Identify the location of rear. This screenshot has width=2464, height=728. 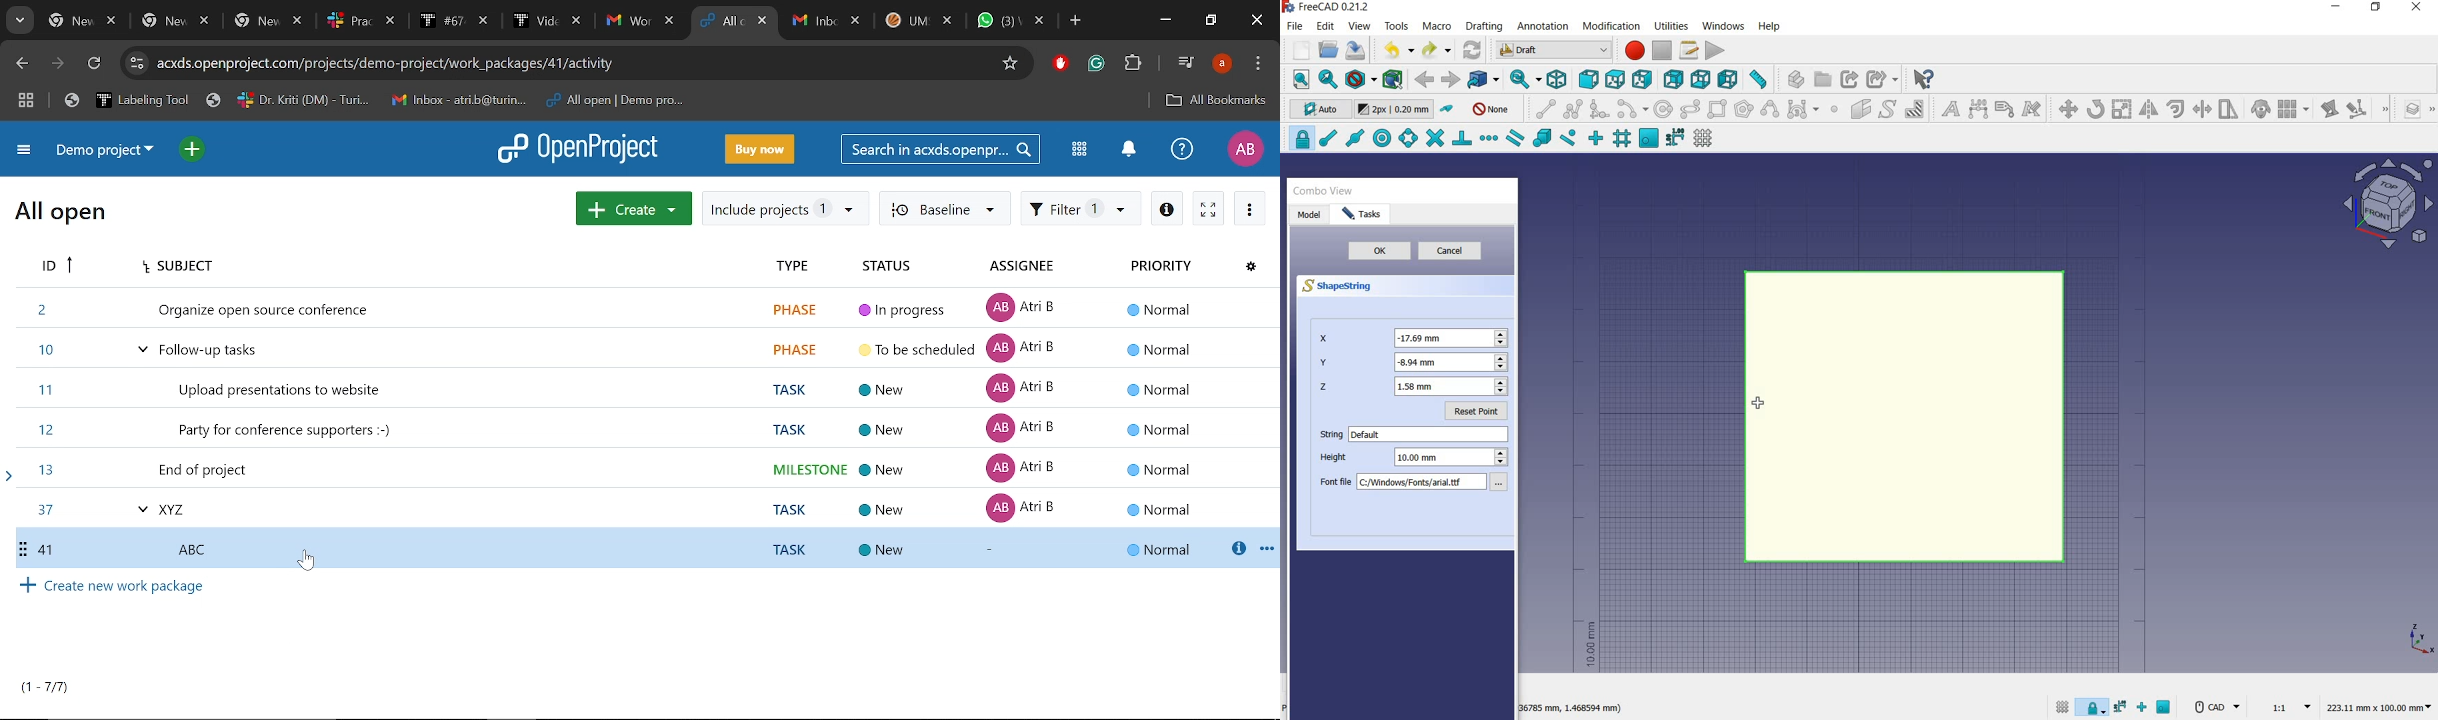
(1674, 80).